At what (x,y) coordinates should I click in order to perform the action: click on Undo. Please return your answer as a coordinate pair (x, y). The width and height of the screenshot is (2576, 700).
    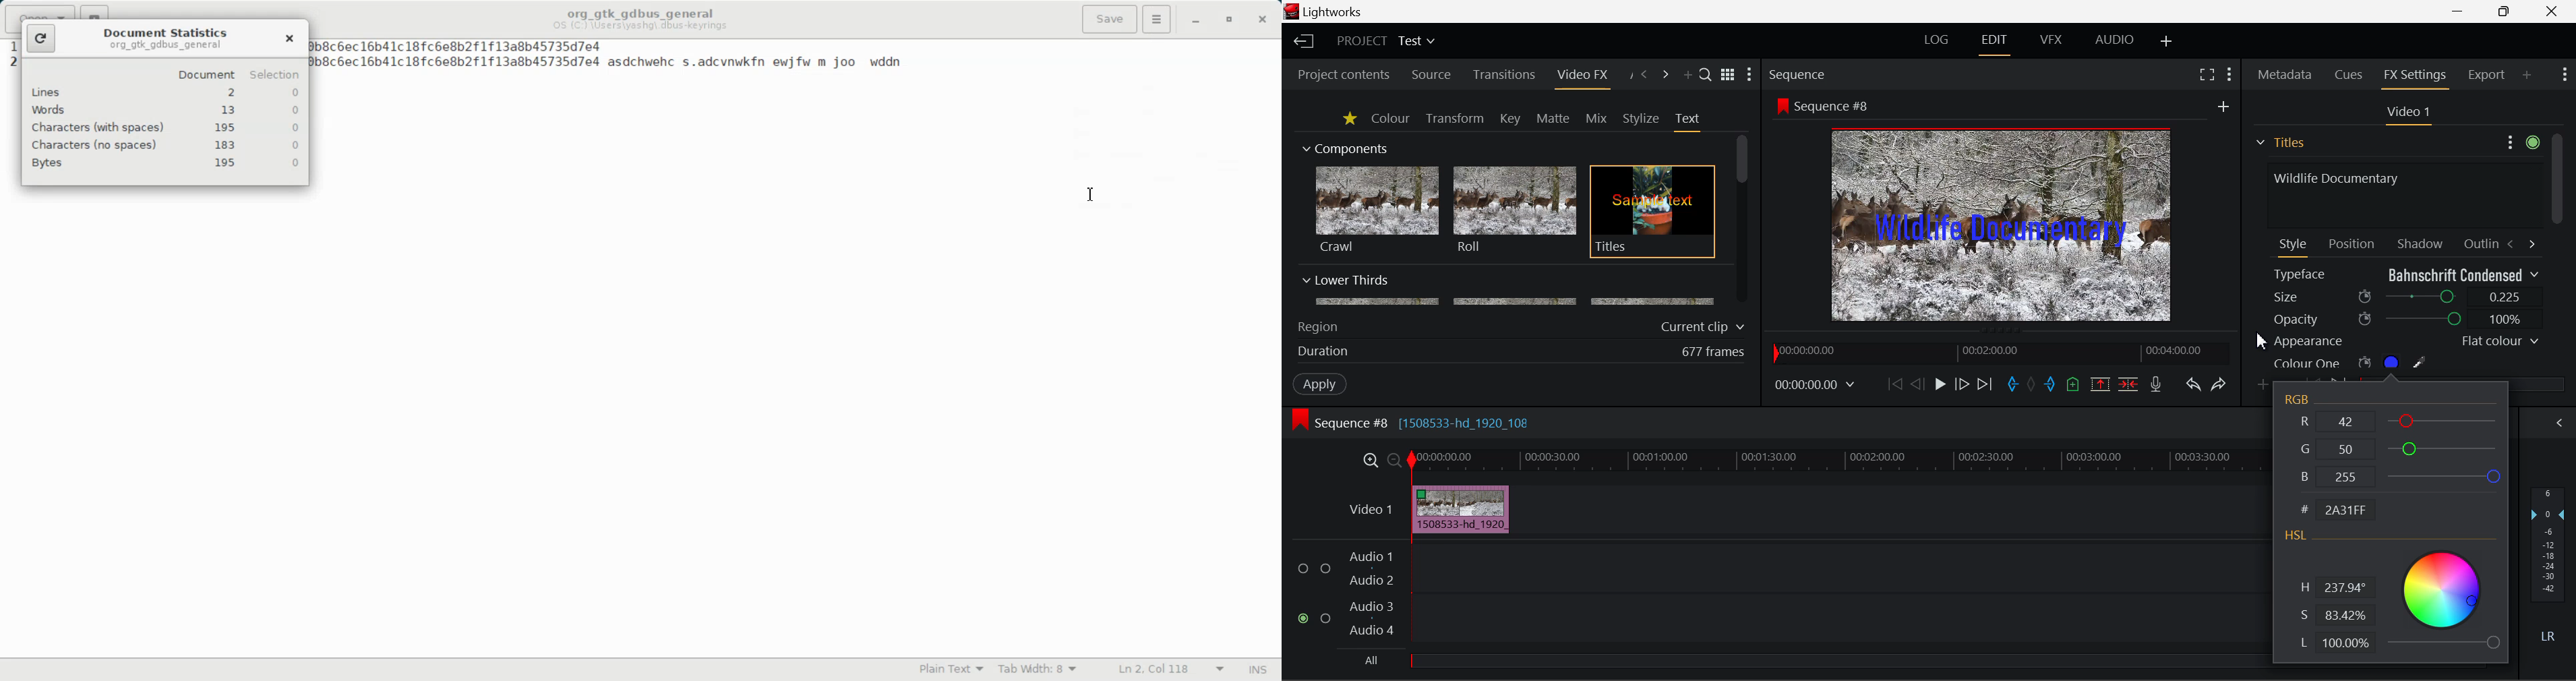
    Looking at the image, I should click on (2193, 386).